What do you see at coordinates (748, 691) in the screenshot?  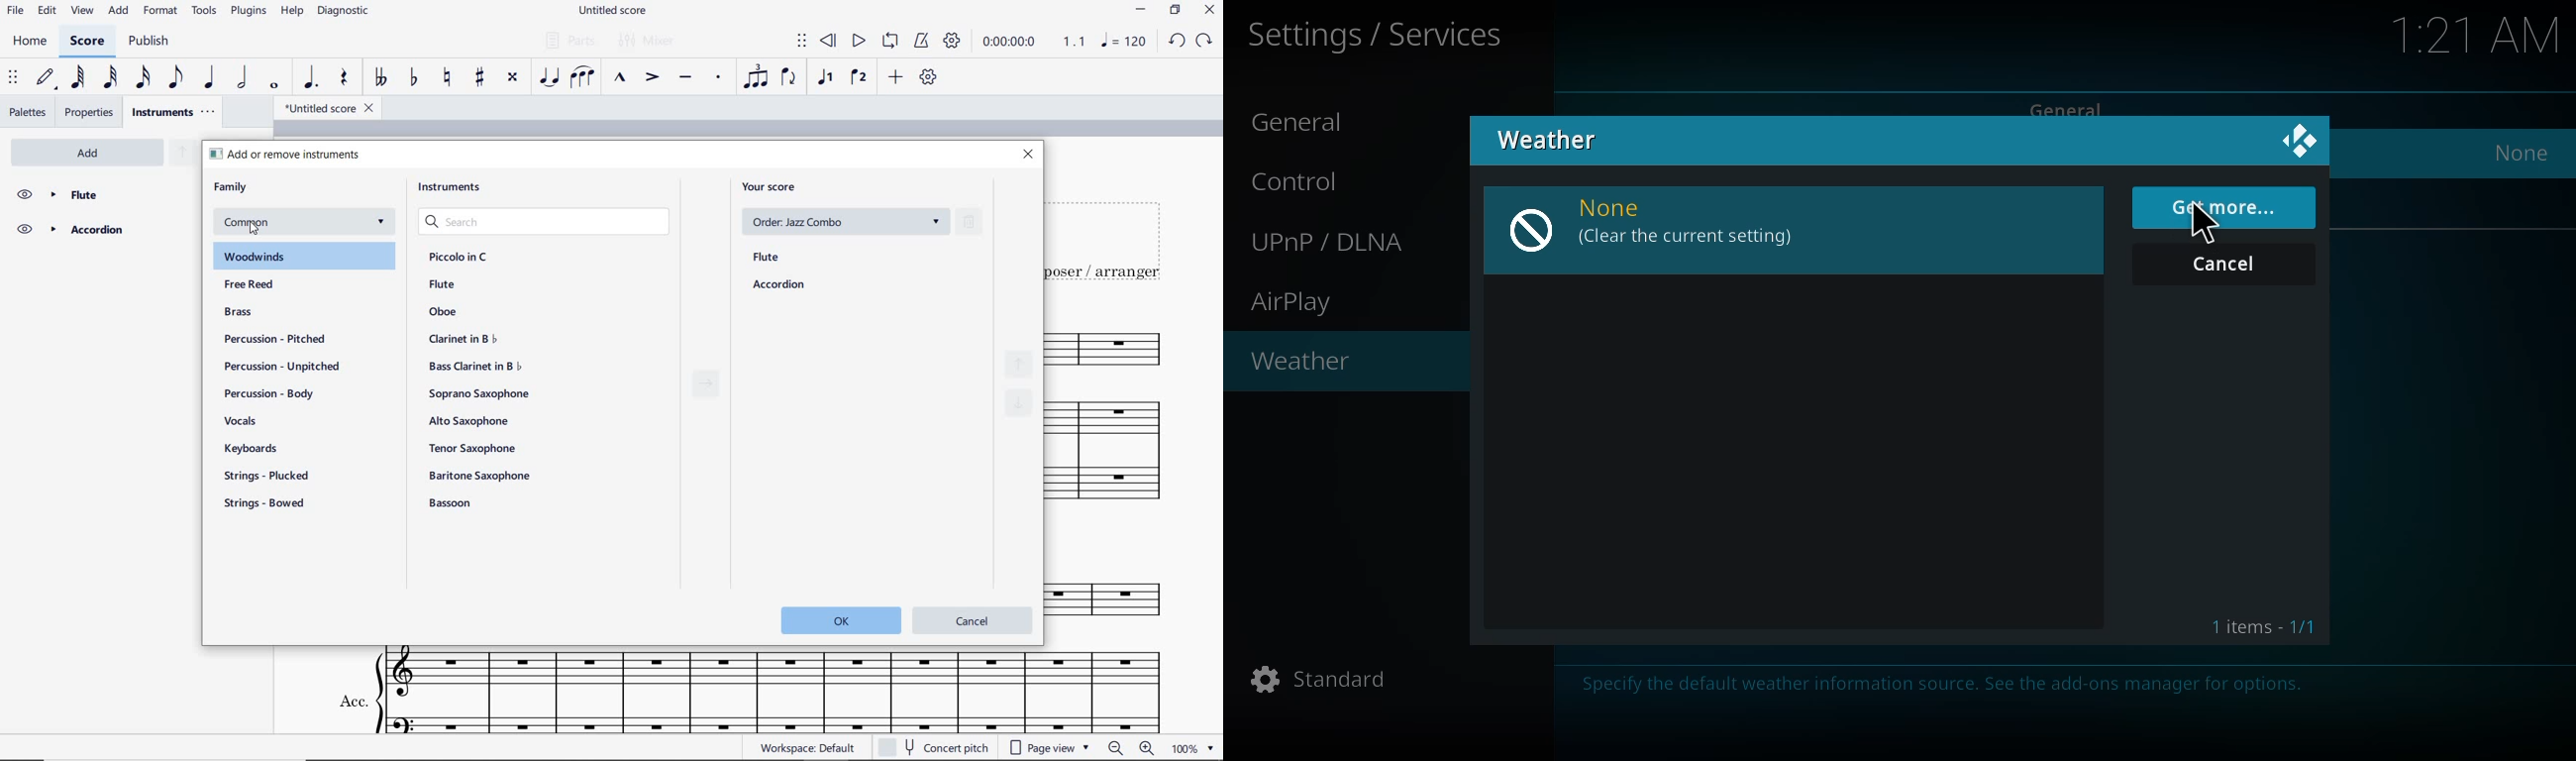 I see `ACC.` at bounding box center [748, 691].